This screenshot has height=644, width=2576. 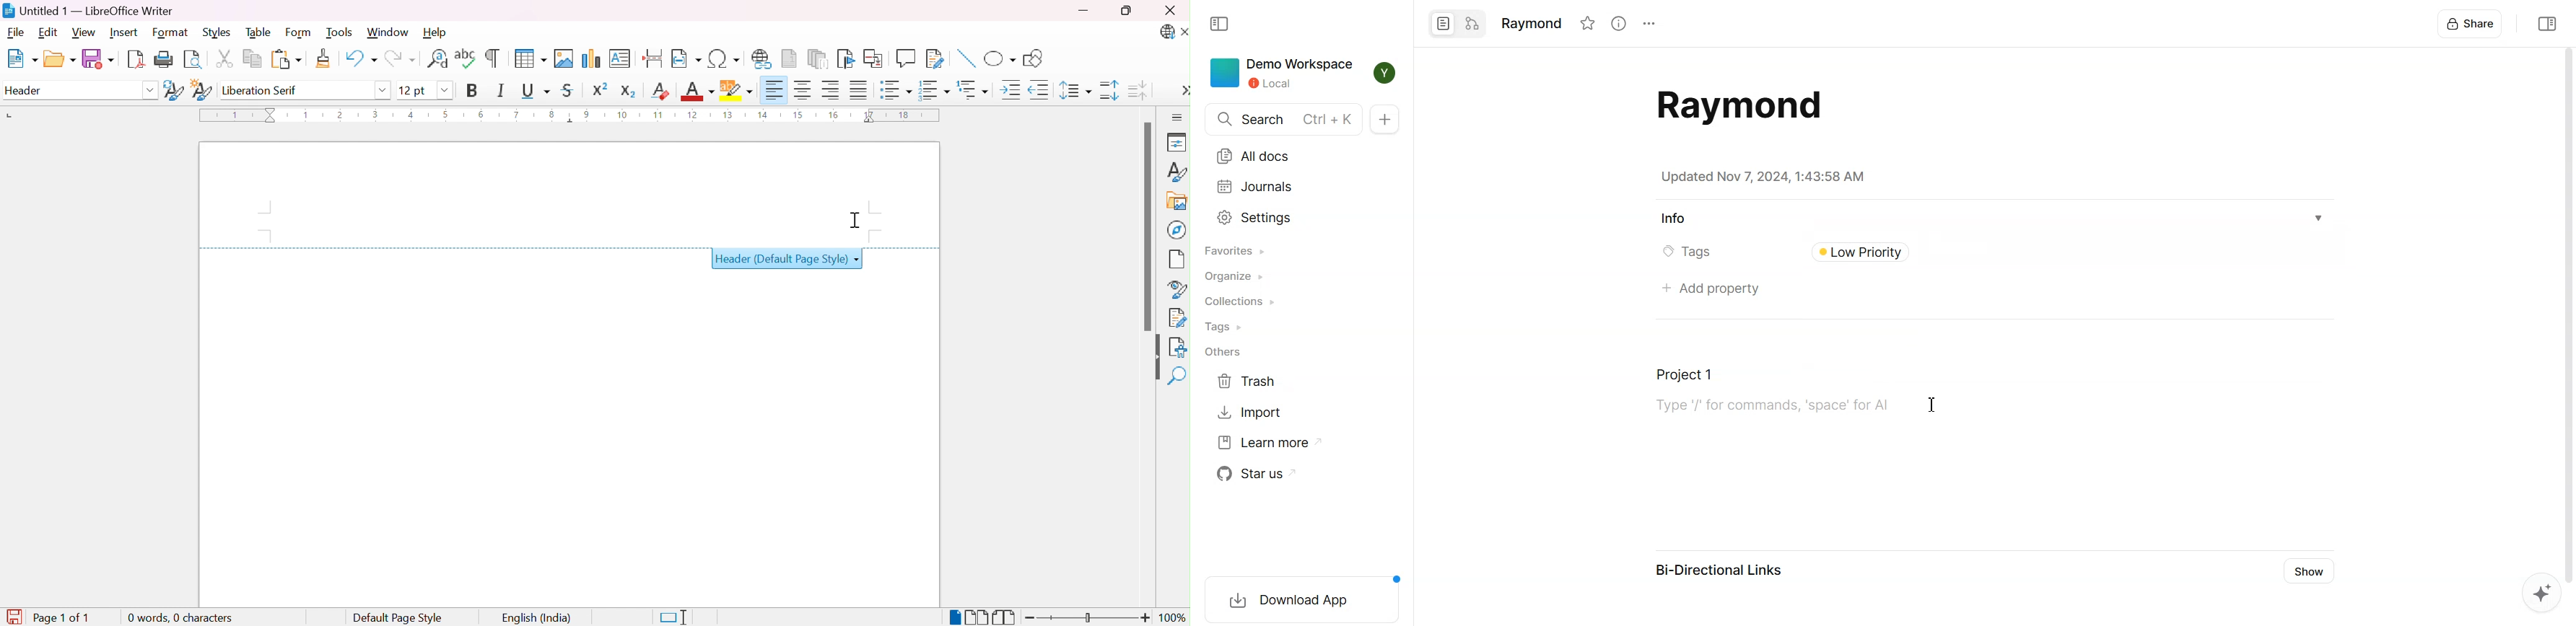 What do you see at coordinates (1167, 33) in the screenshot?
I see `LibreOffice update available` at bounding box center [1167, 33].